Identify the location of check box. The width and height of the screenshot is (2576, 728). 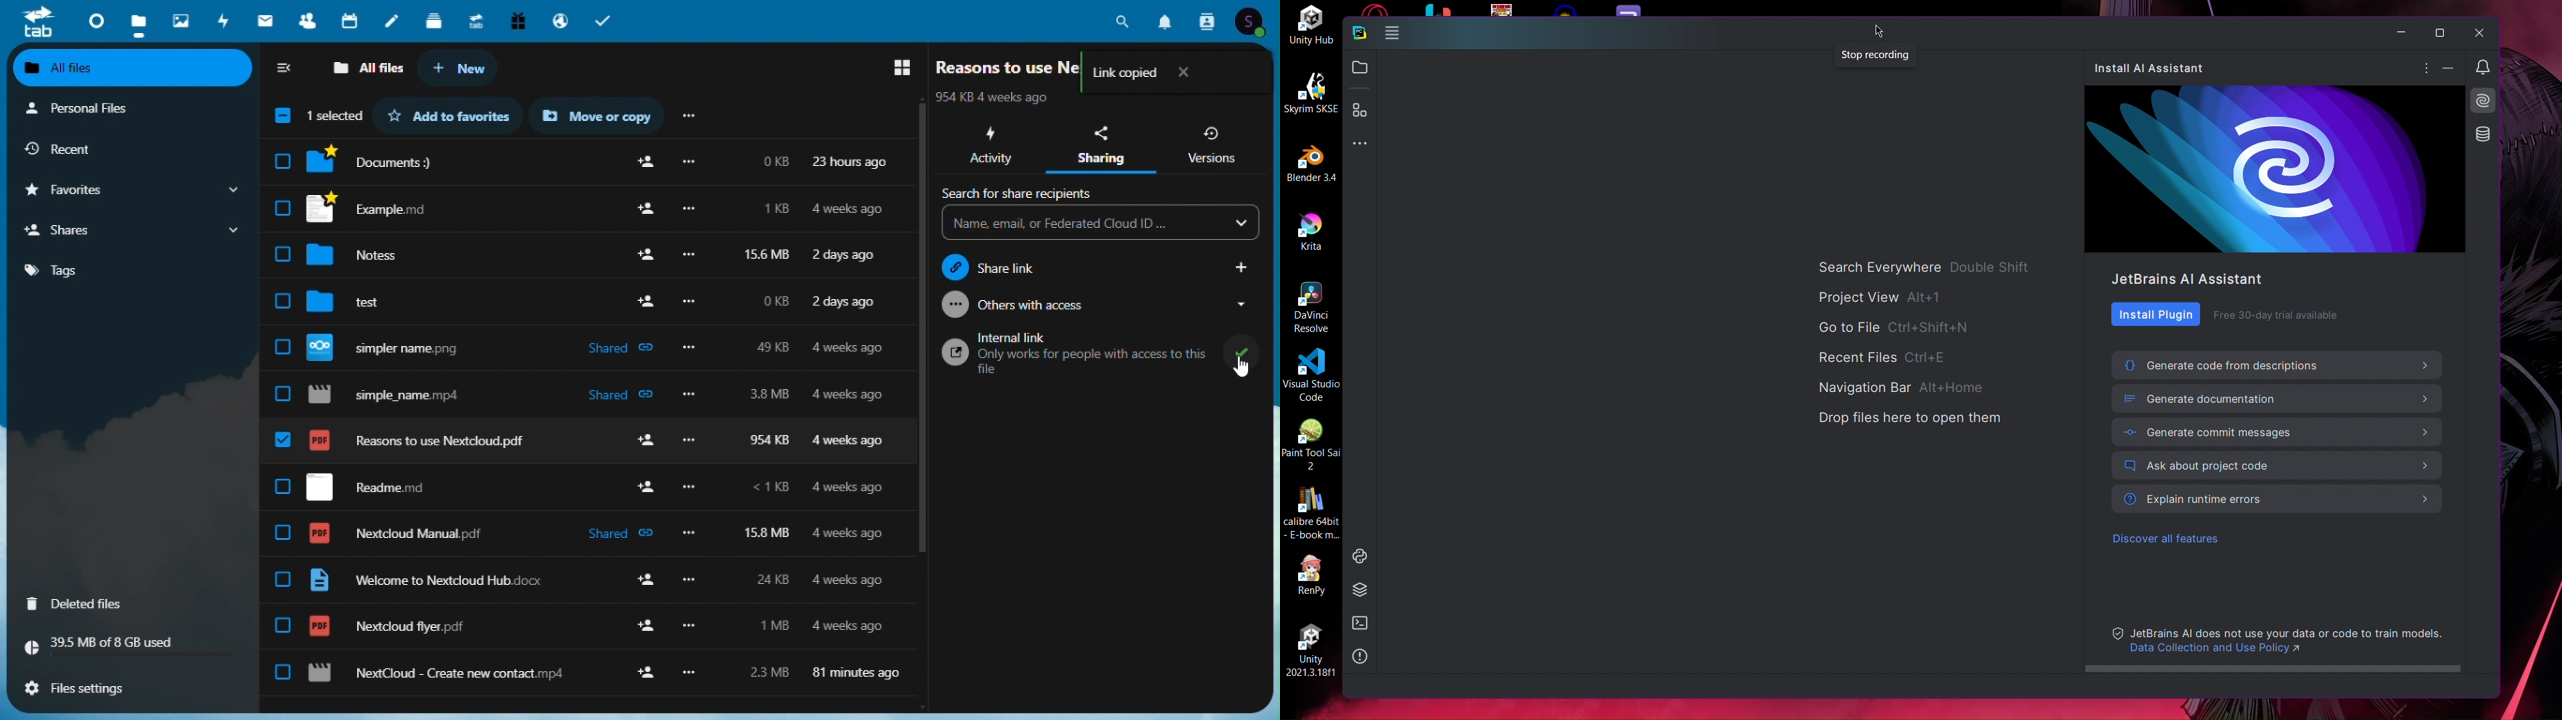
(282, 394).